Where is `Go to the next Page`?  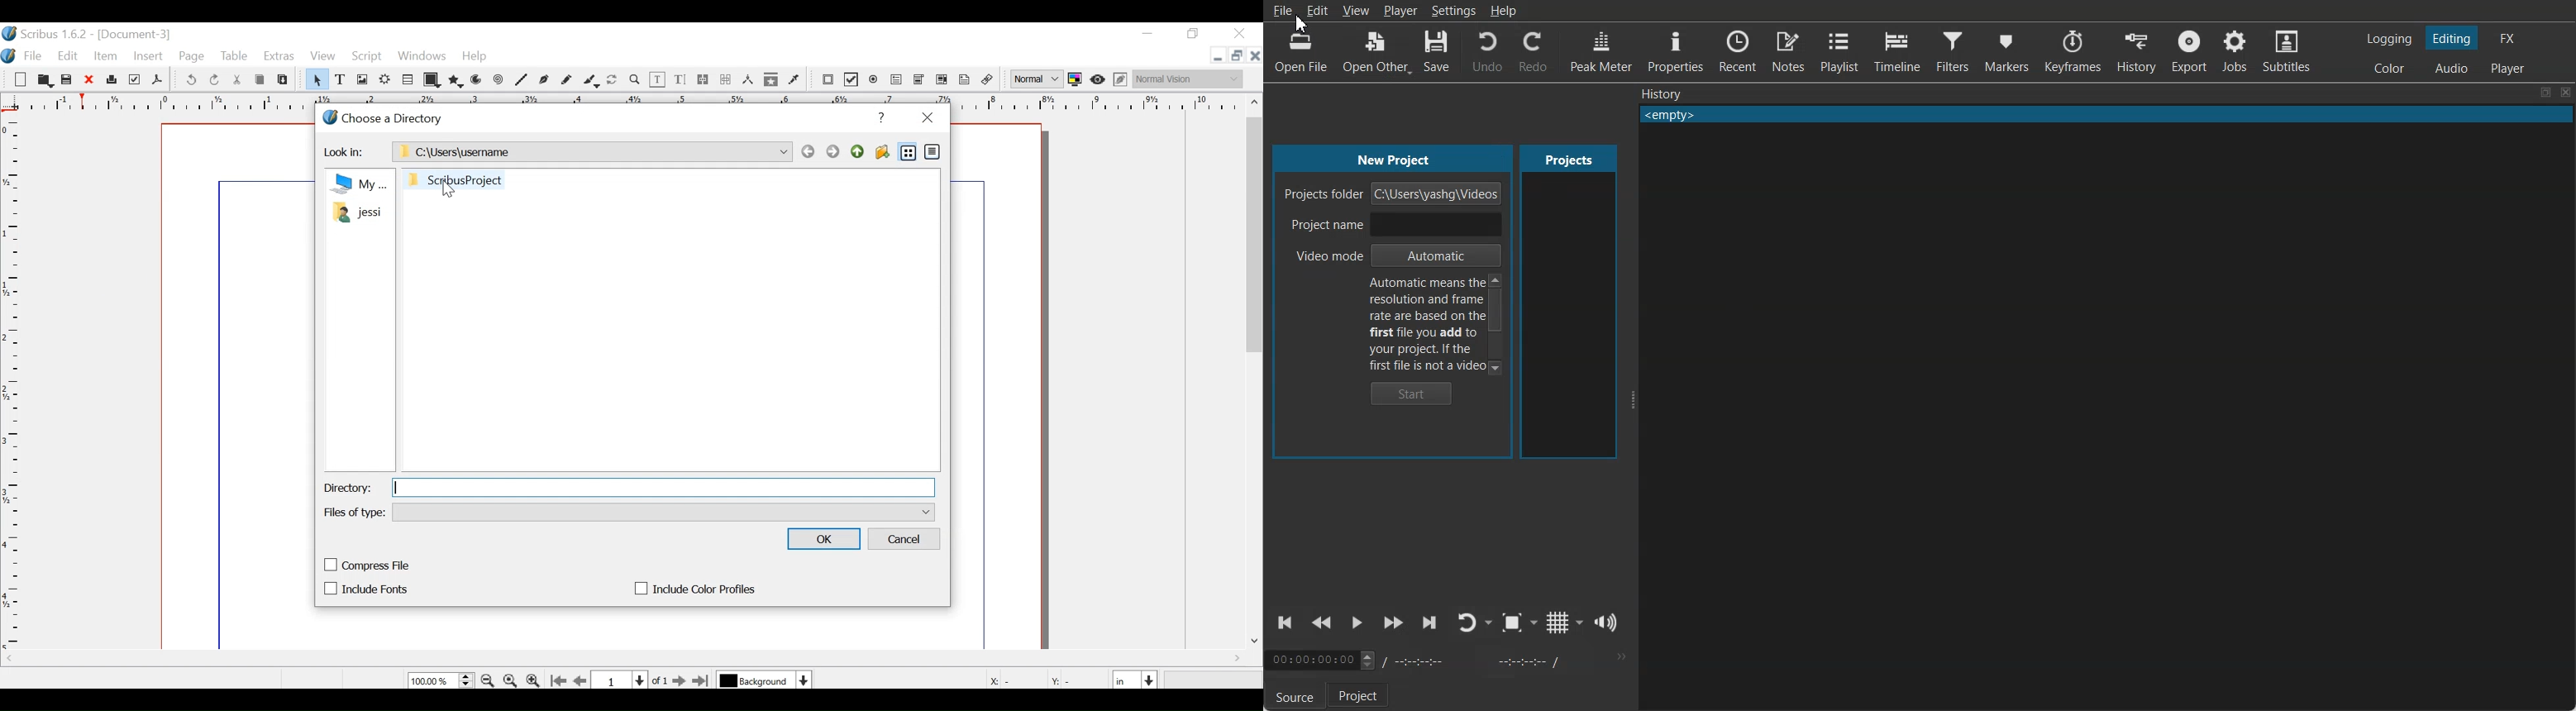
Go to the next Page is located at coordinates (676, 681).